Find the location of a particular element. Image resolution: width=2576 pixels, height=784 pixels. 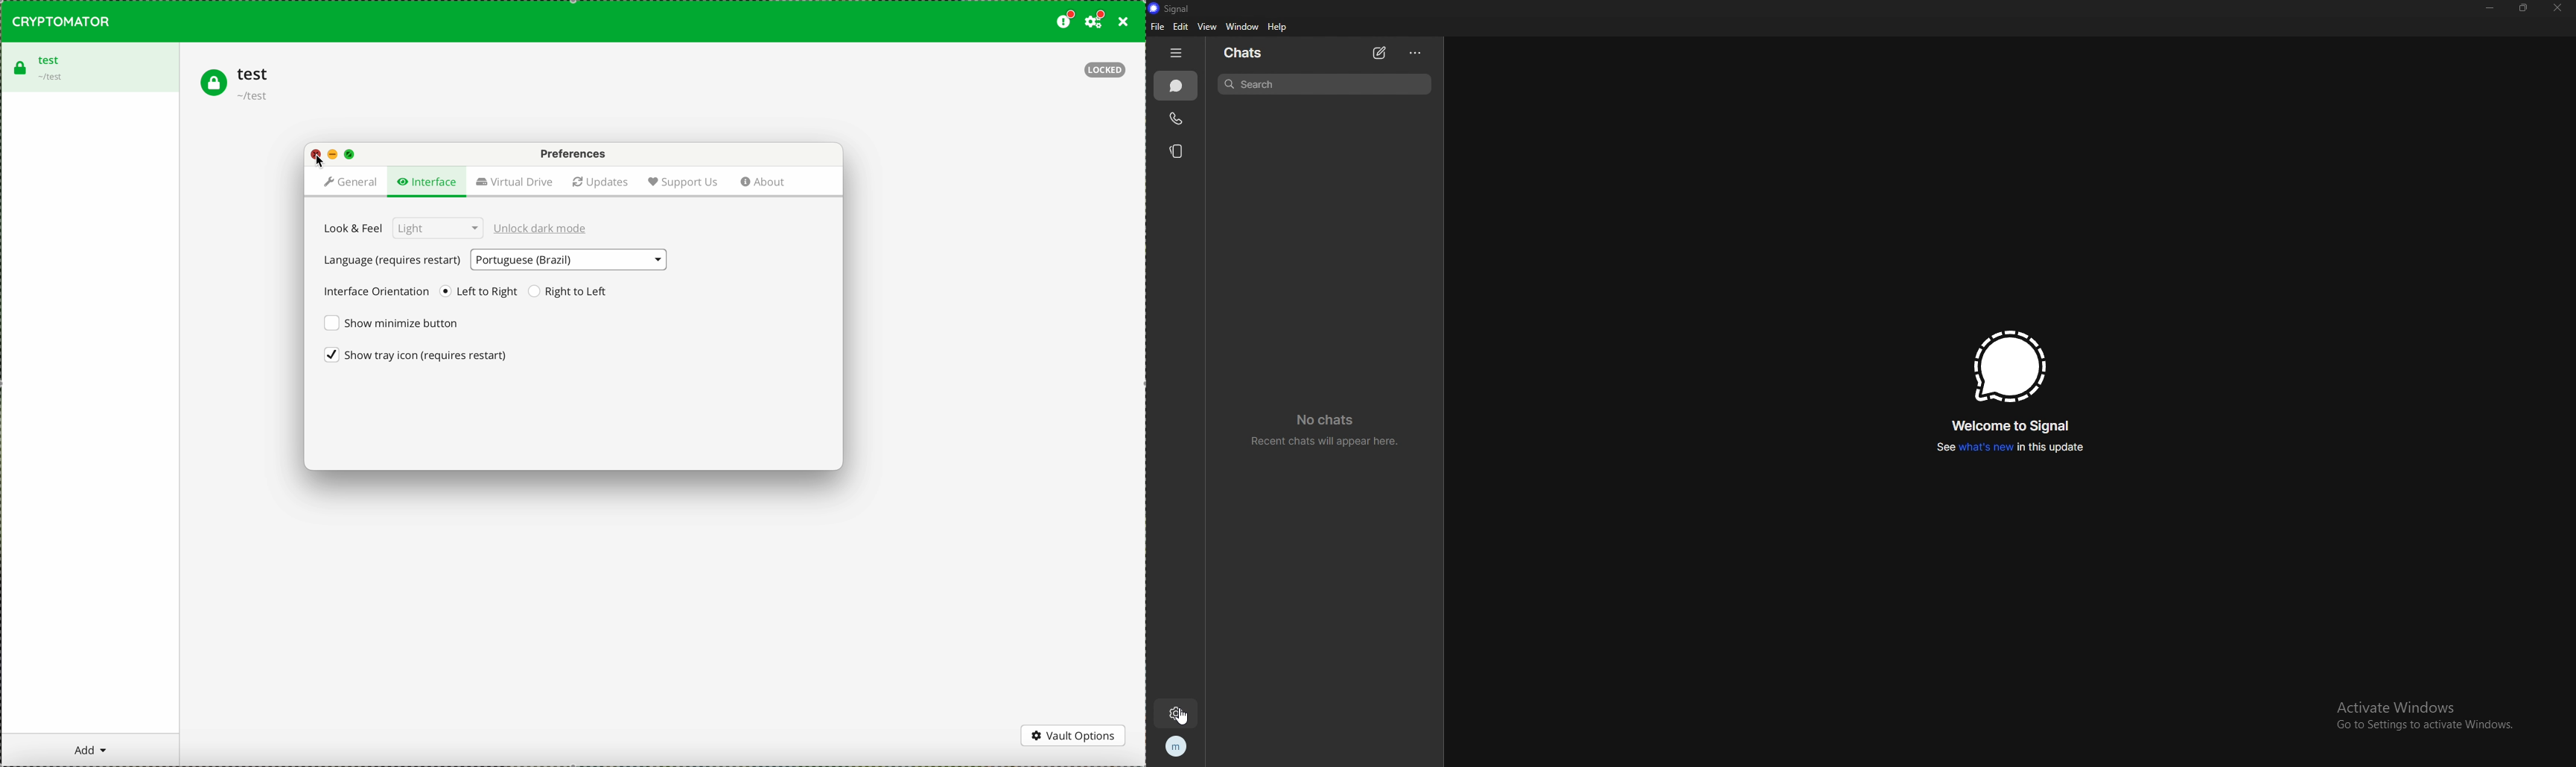

cursor is located at coordinates (322, 161).